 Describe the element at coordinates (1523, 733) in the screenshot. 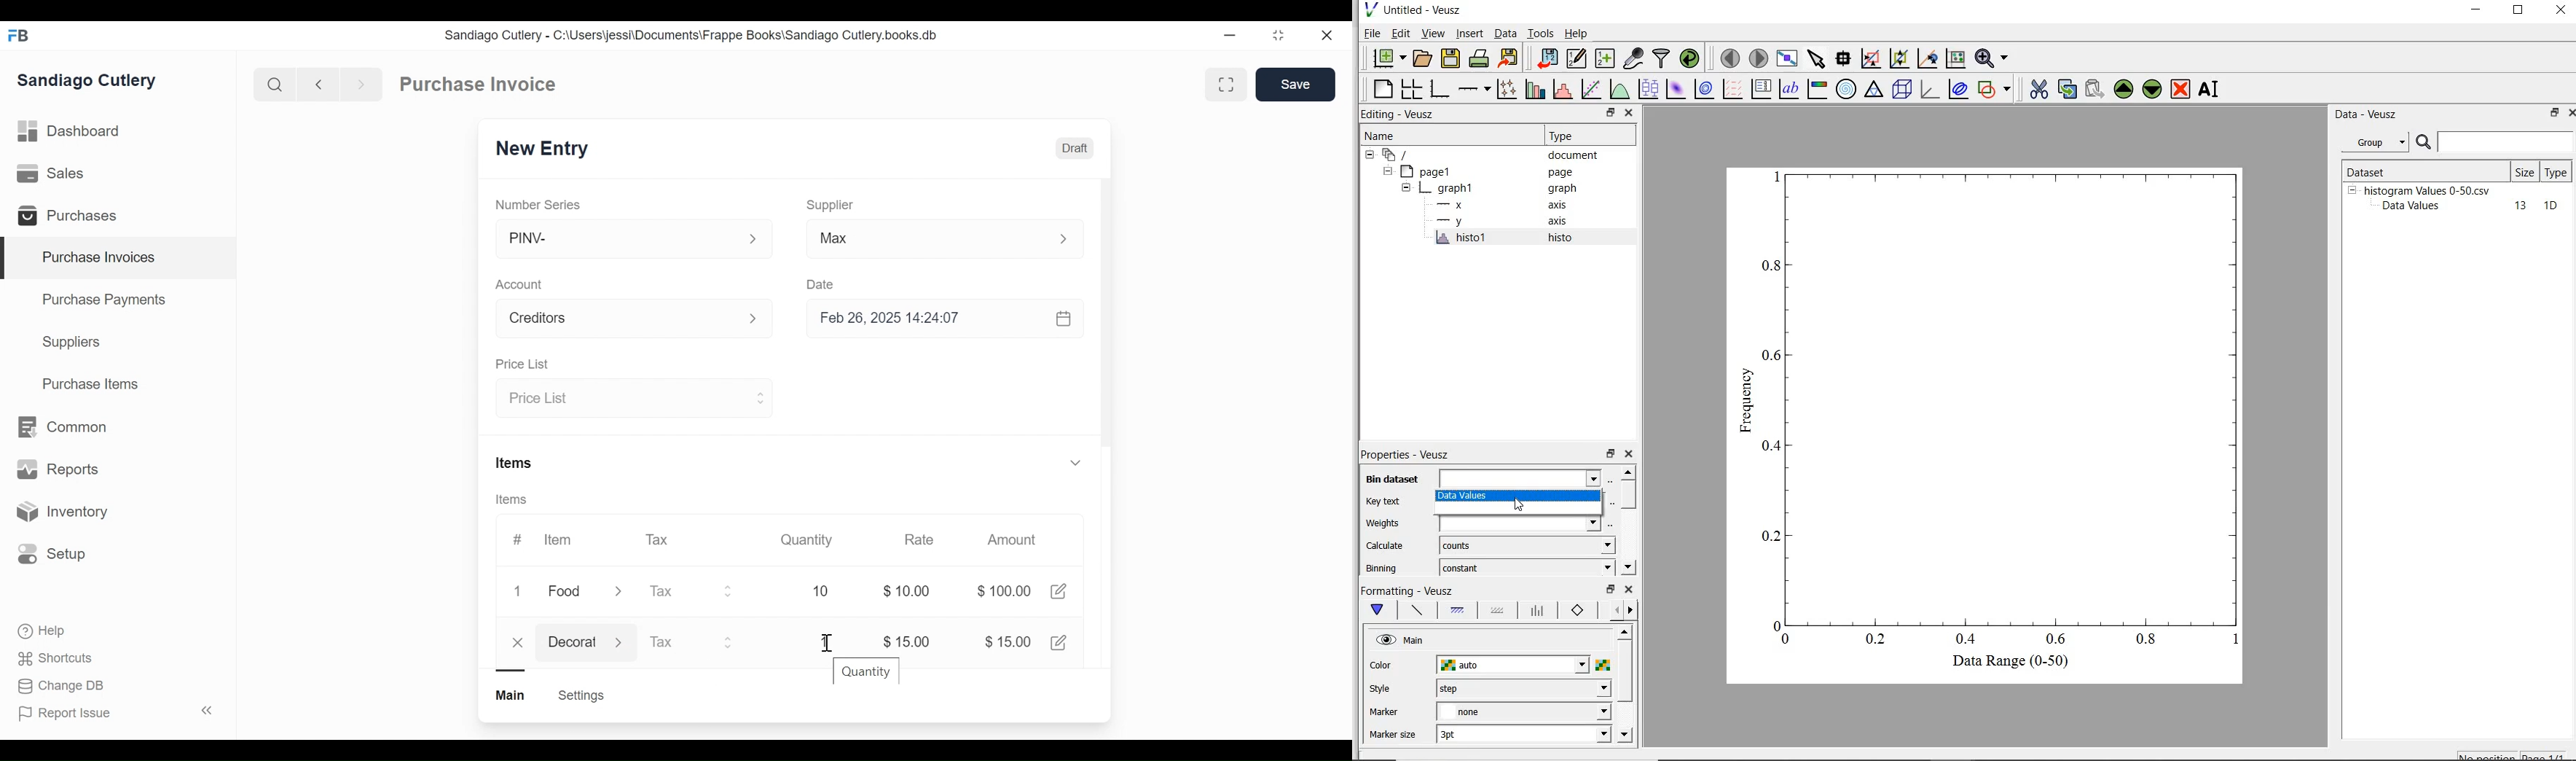

I see `3 pt ` at that location.